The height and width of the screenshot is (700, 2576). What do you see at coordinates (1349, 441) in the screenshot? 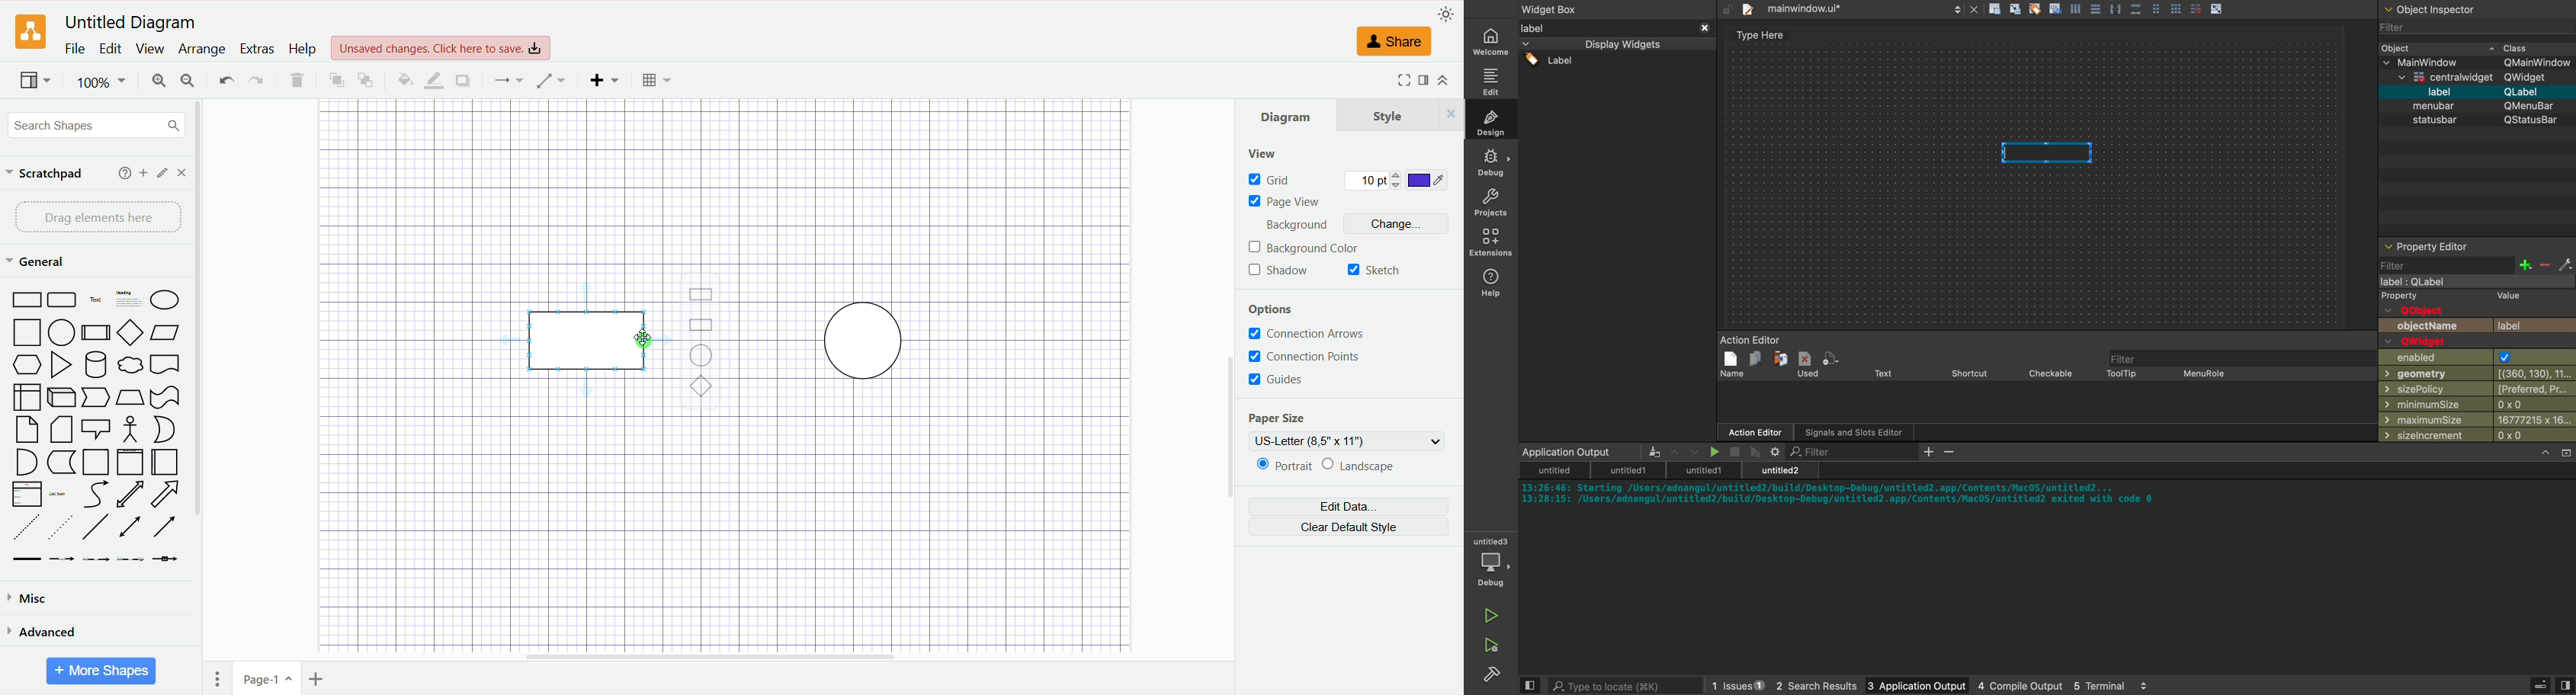
I see `US-letter (8,5" x 11")` at bounding box center [1349, 441].